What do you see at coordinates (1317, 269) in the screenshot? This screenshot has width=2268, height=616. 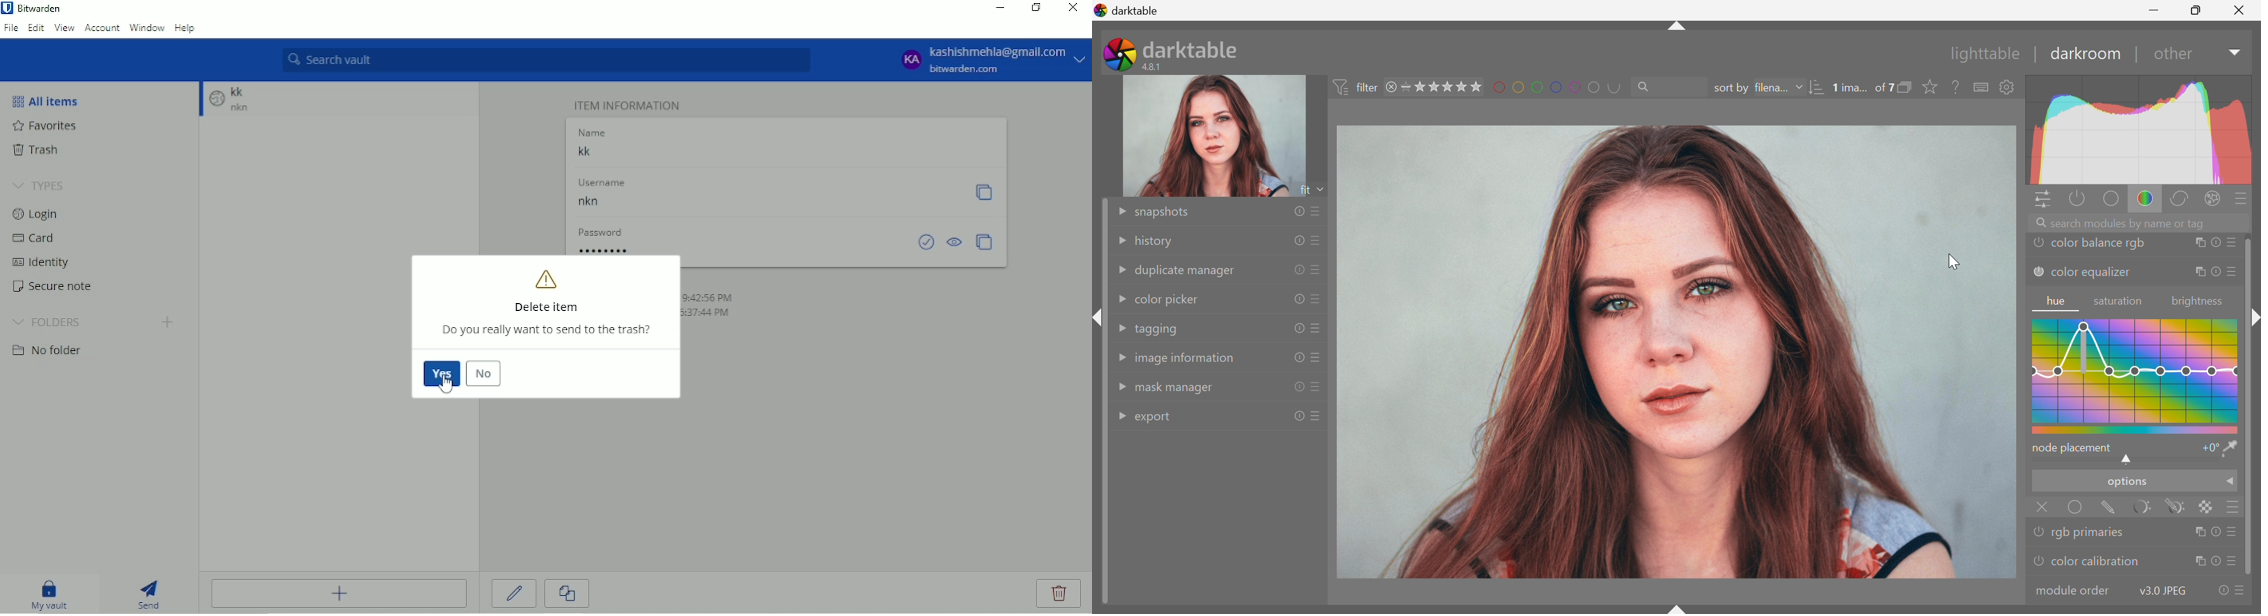 I see `presets` at bounding box center [1317, 269].